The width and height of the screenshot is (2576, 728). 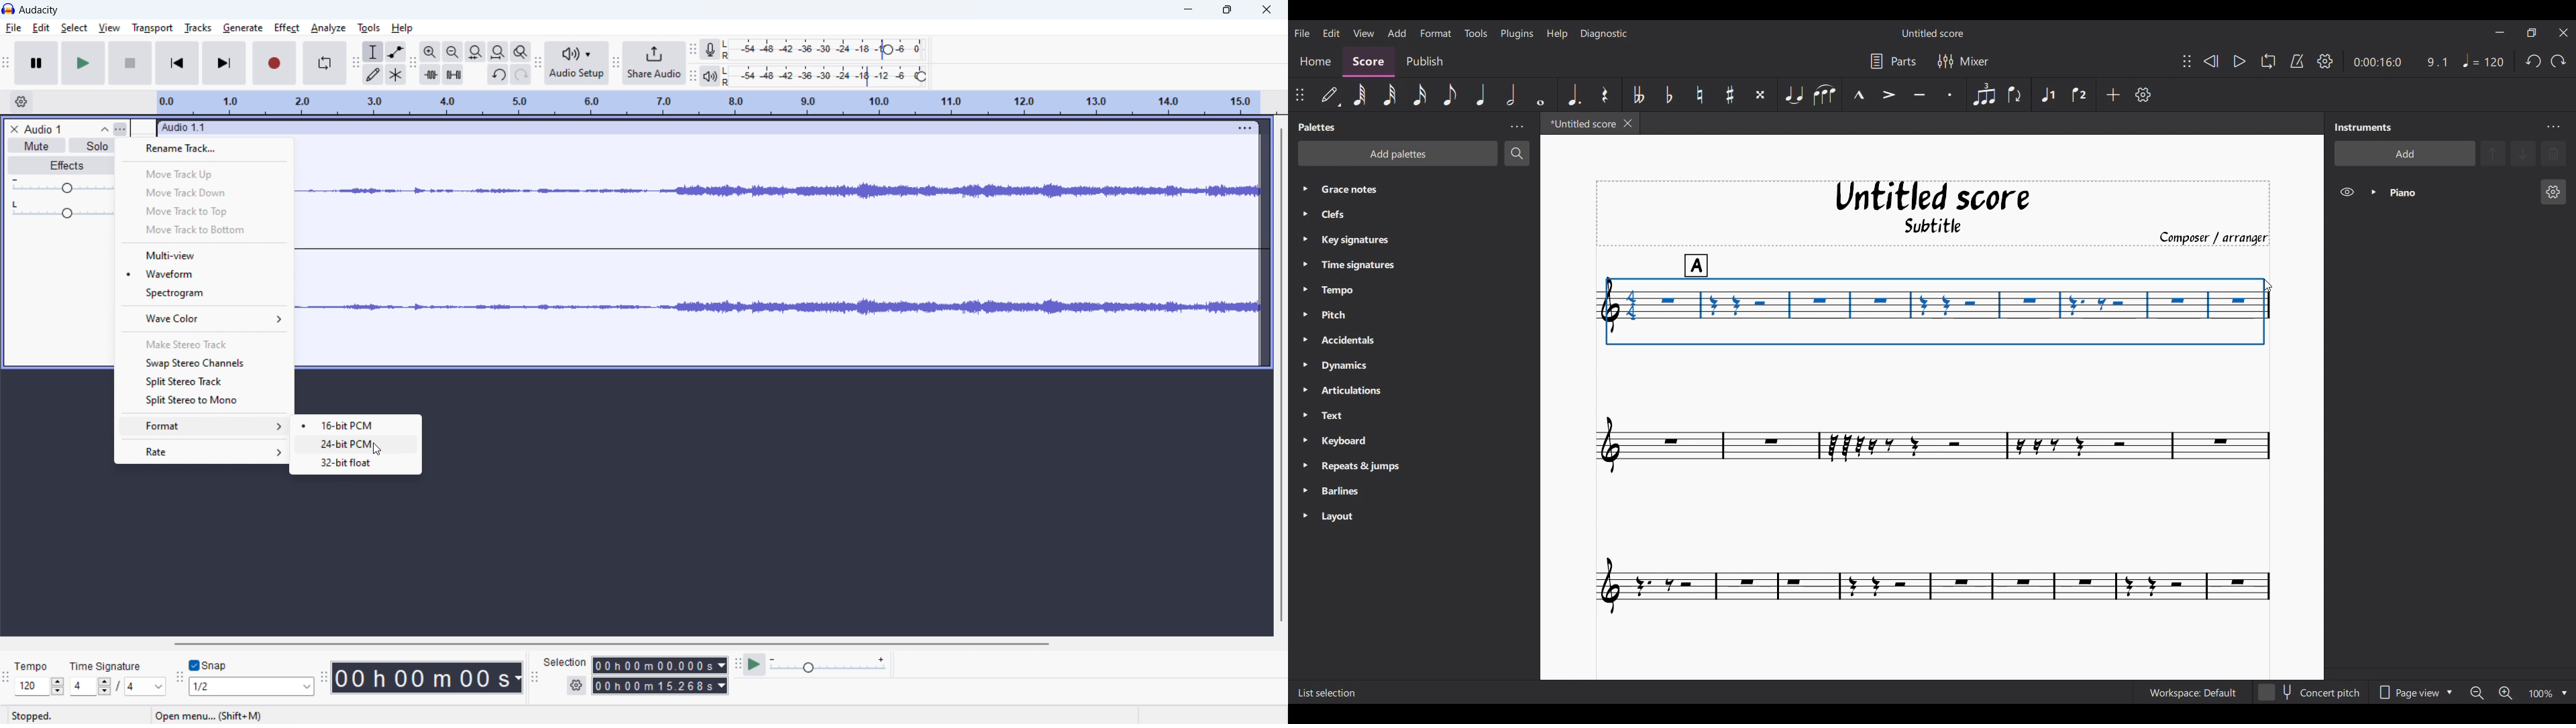 I want to click on Tempo, so click(x=28, y=663).